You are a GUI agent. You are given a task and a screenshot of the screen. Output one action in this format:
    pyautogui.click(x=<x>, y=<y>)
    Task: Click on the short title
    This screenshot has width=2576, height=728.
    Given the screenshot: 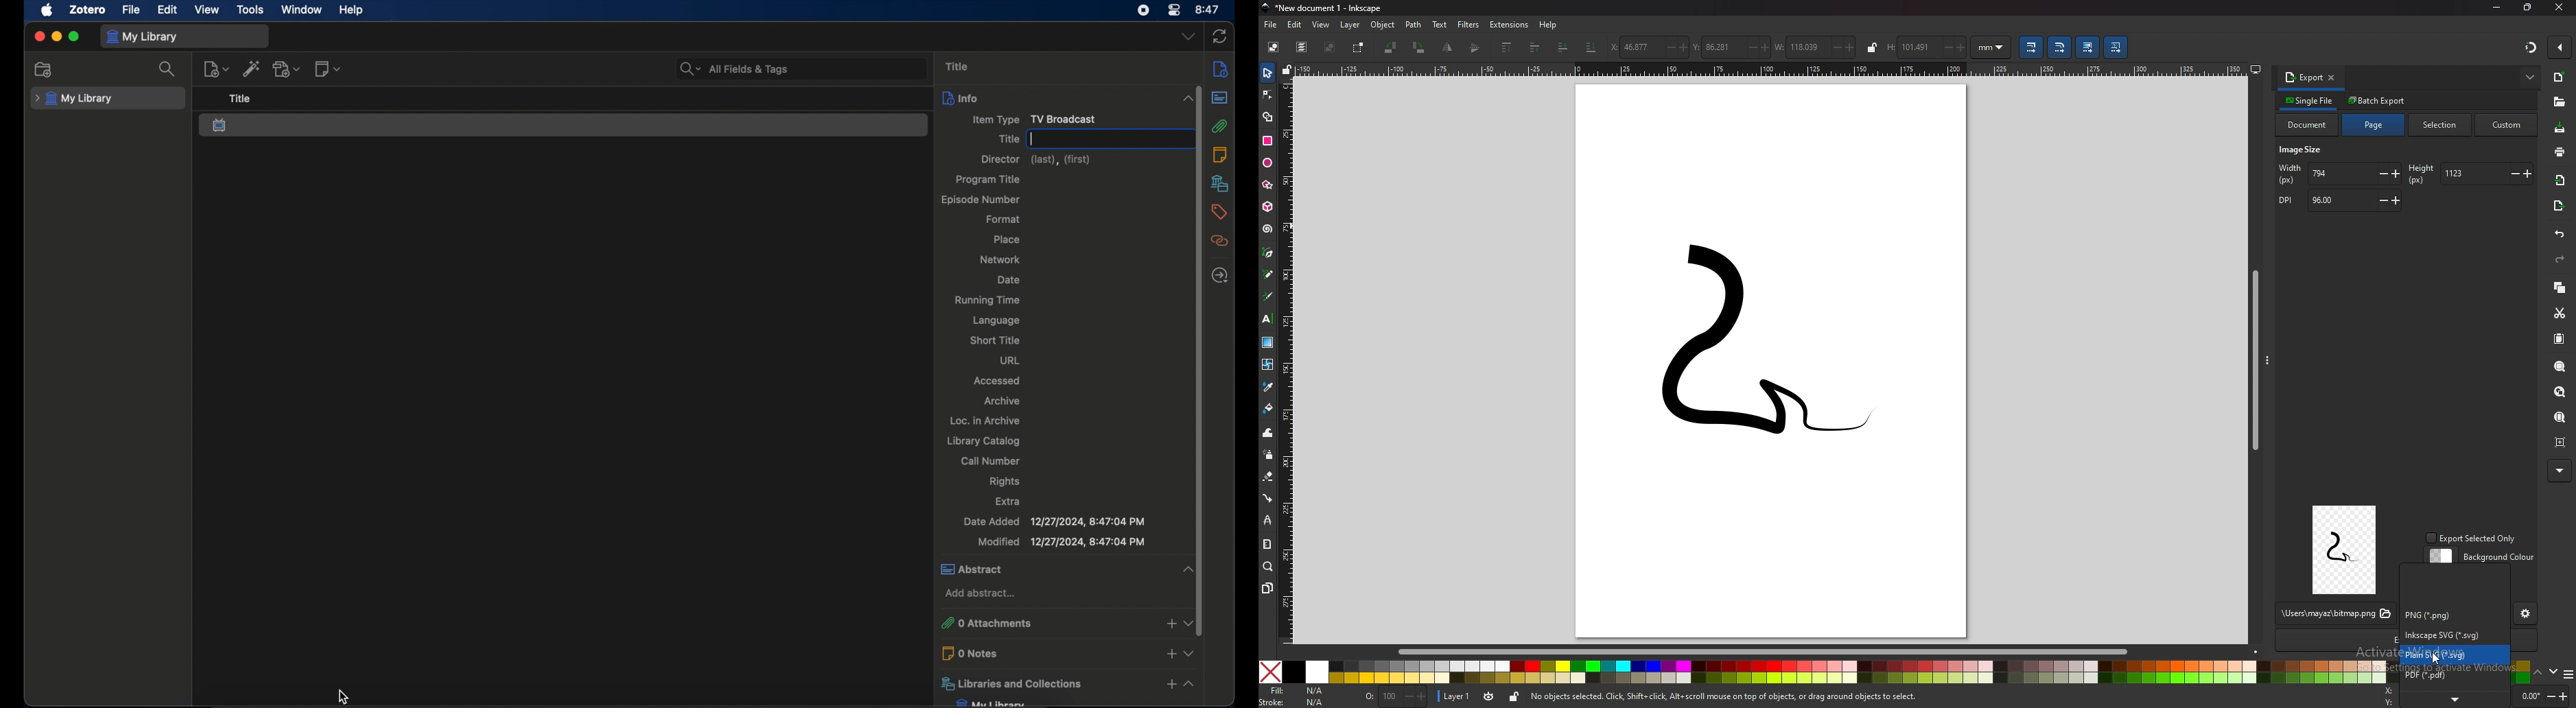 What is the action you would take?
    pyautogui.click(x=996, y=340)
    